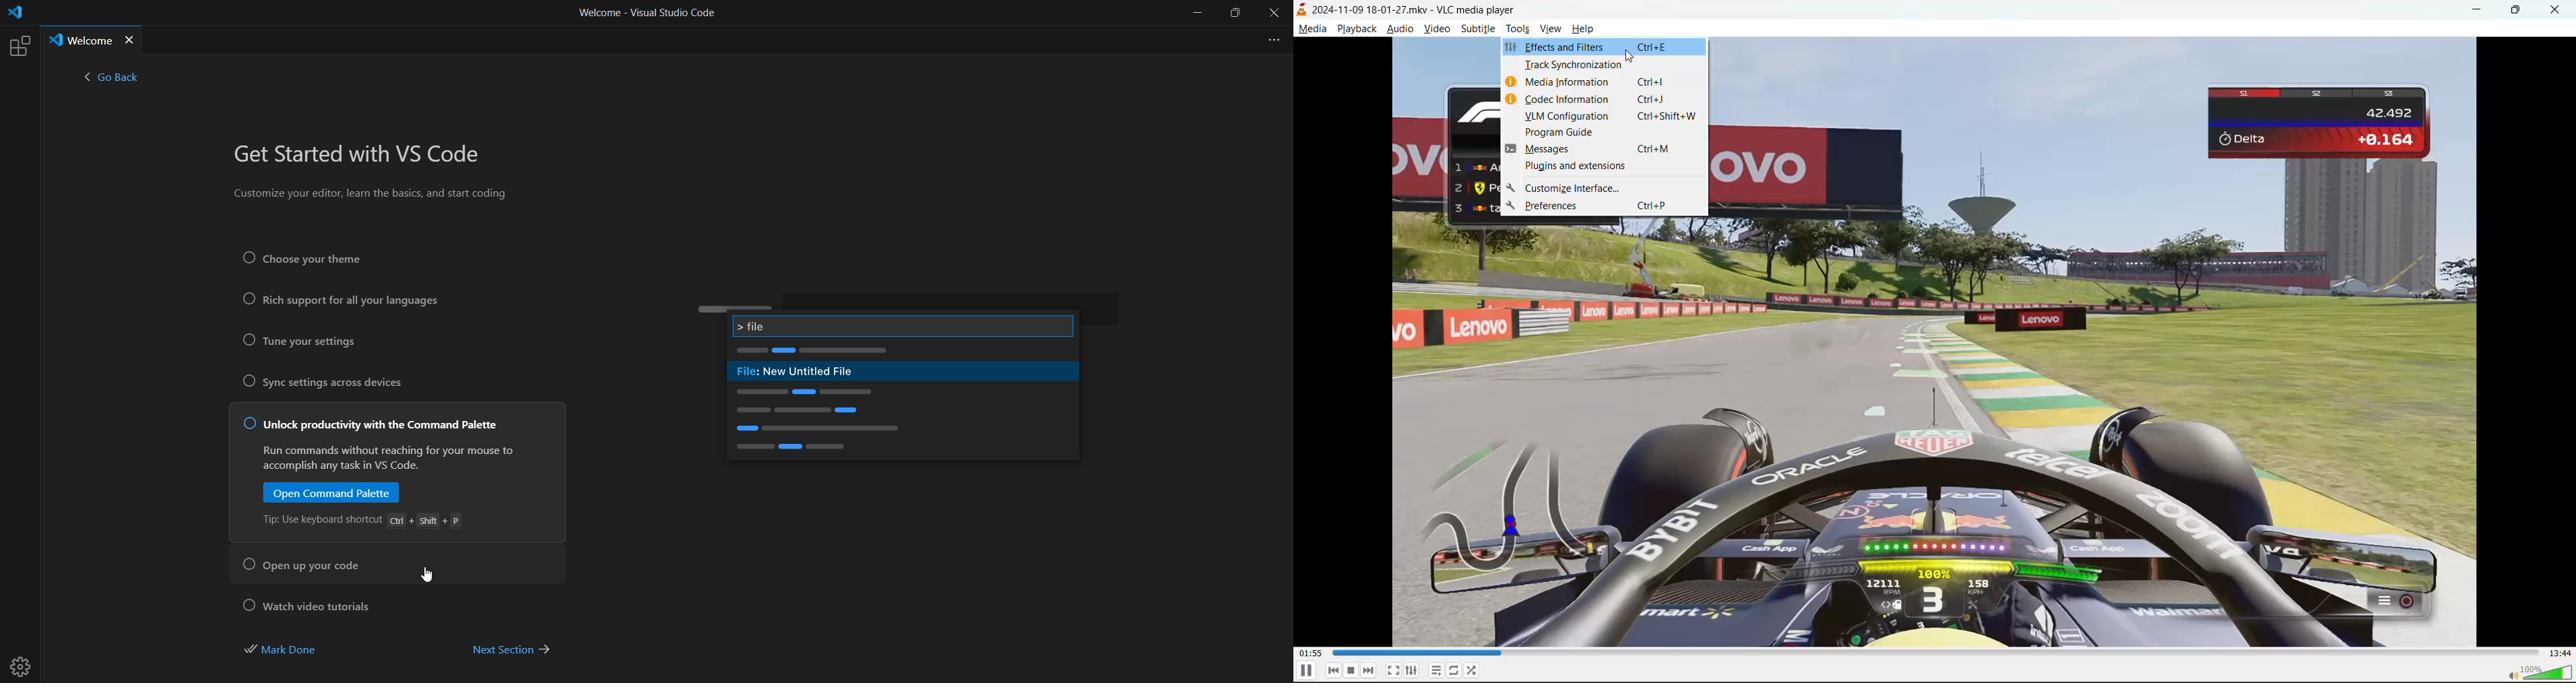  Describe the element at coordinates (1604, 64) in the screenshot. I see `track synchronization` at that location.